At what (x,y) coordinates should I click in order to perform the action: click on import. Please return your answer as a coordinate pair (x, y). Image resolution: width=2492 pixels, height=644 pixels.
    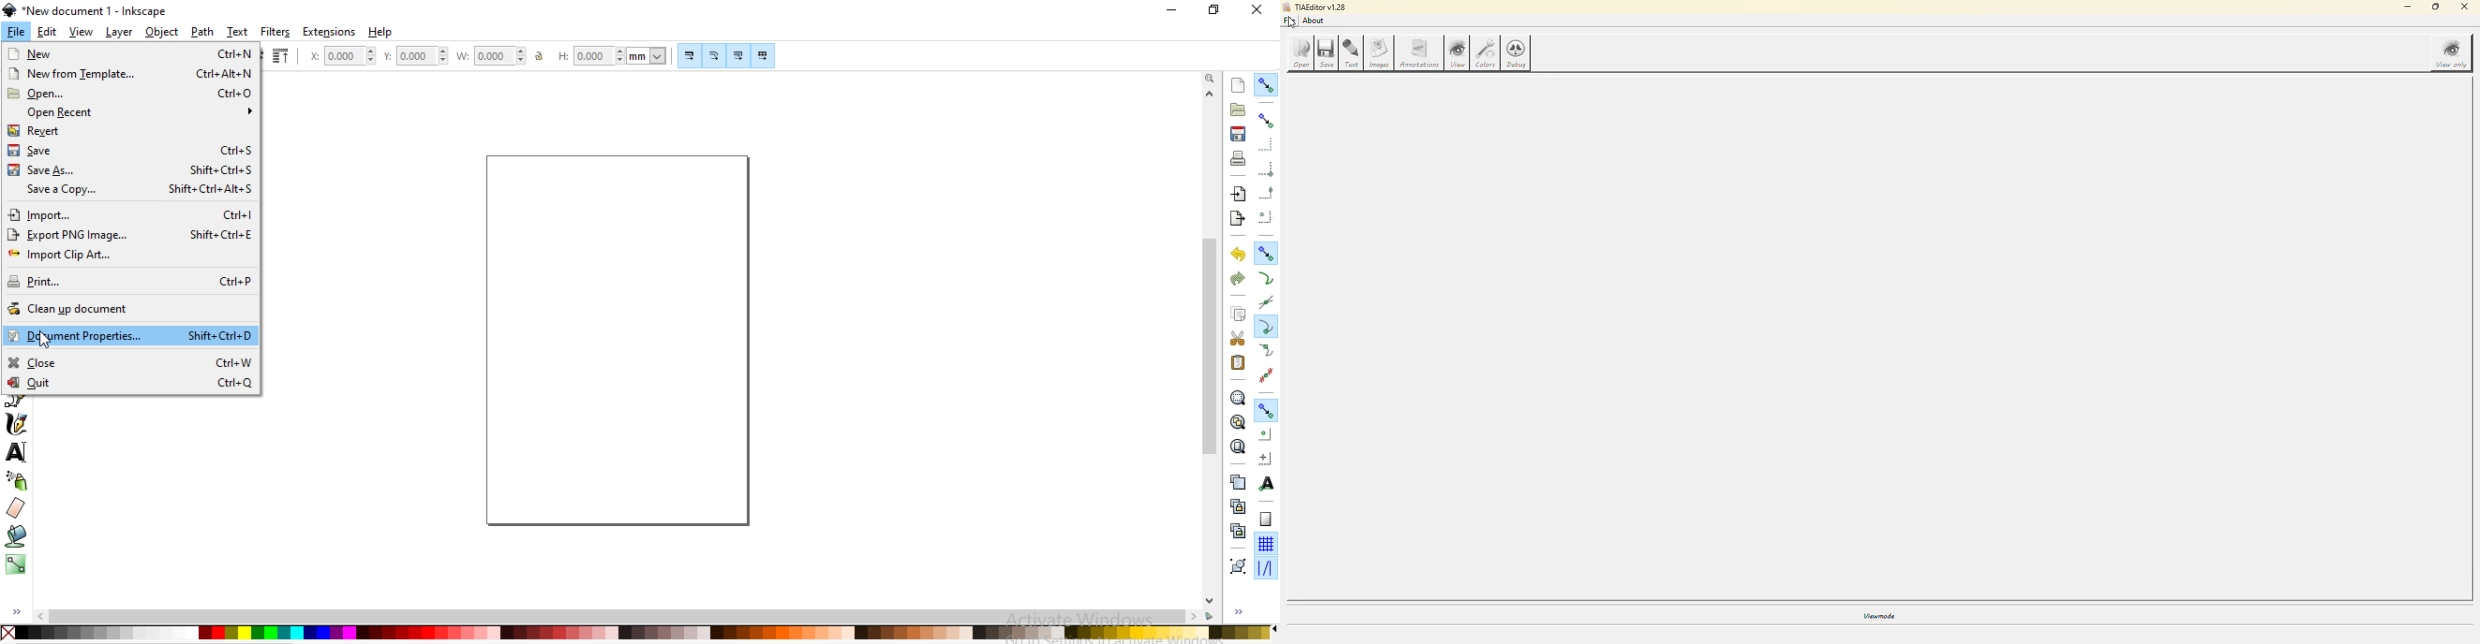
    Looking at the image, I should click on (130, 215).